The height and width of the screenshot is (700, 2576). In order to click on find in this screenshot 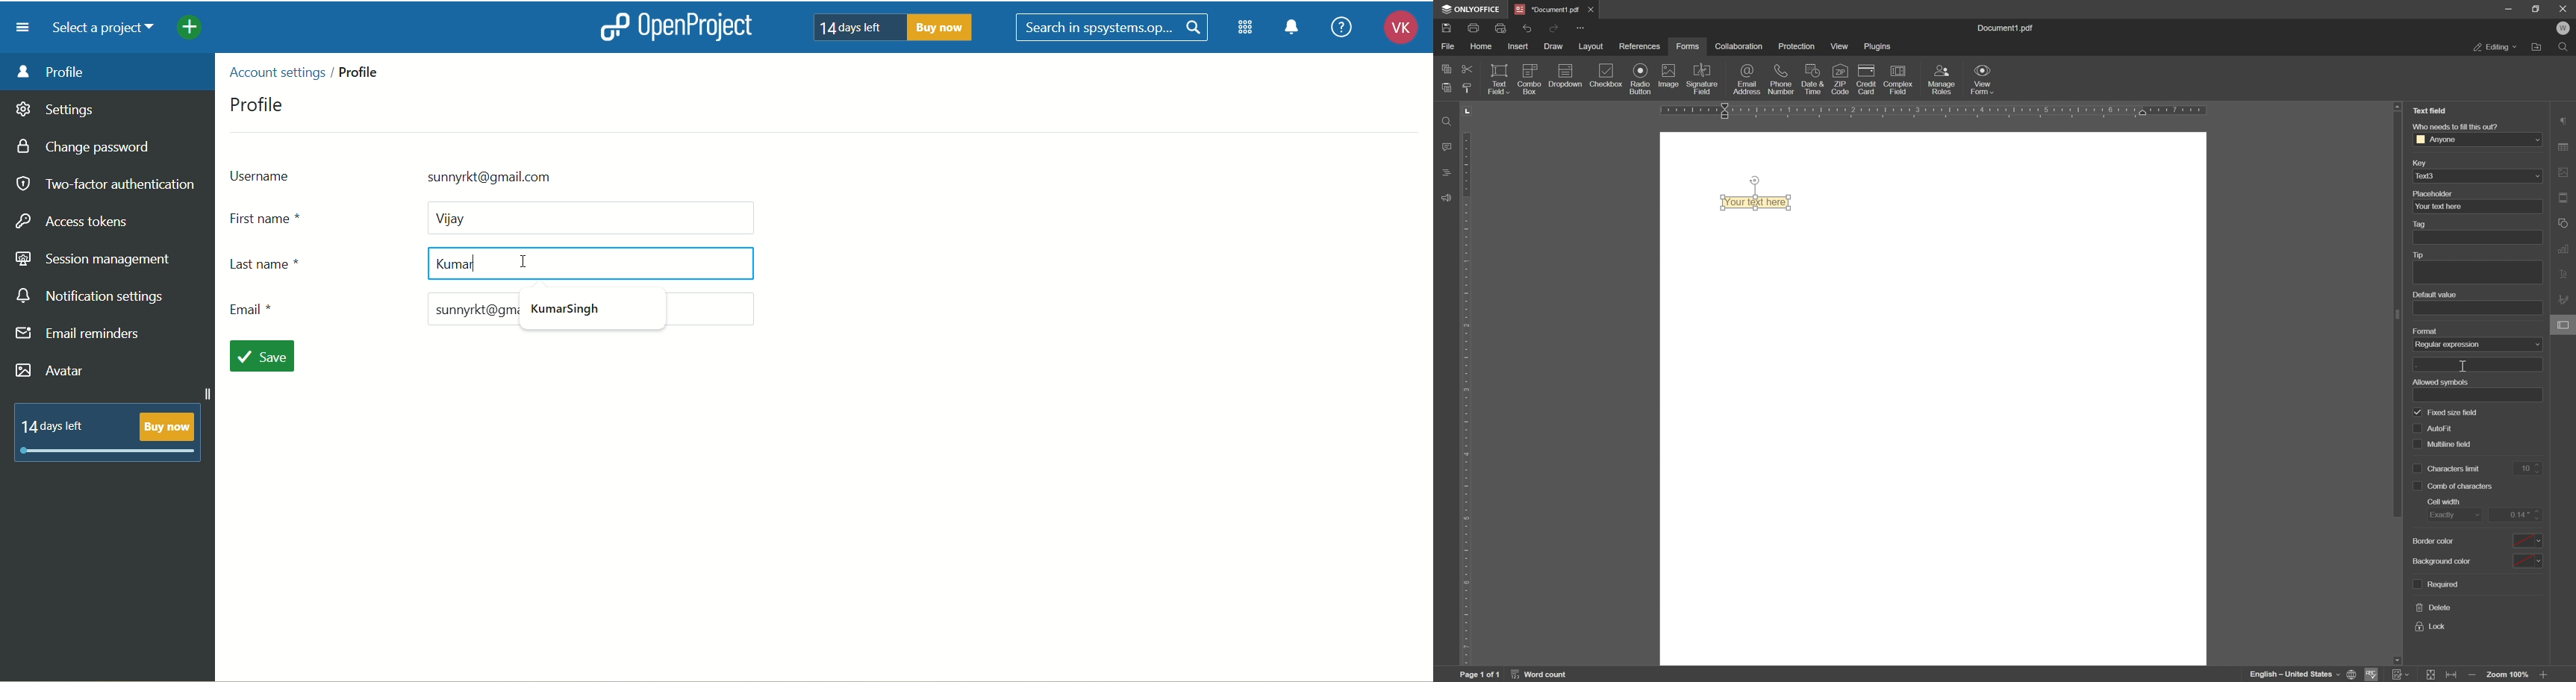, I will do `click(1444, 120)`.